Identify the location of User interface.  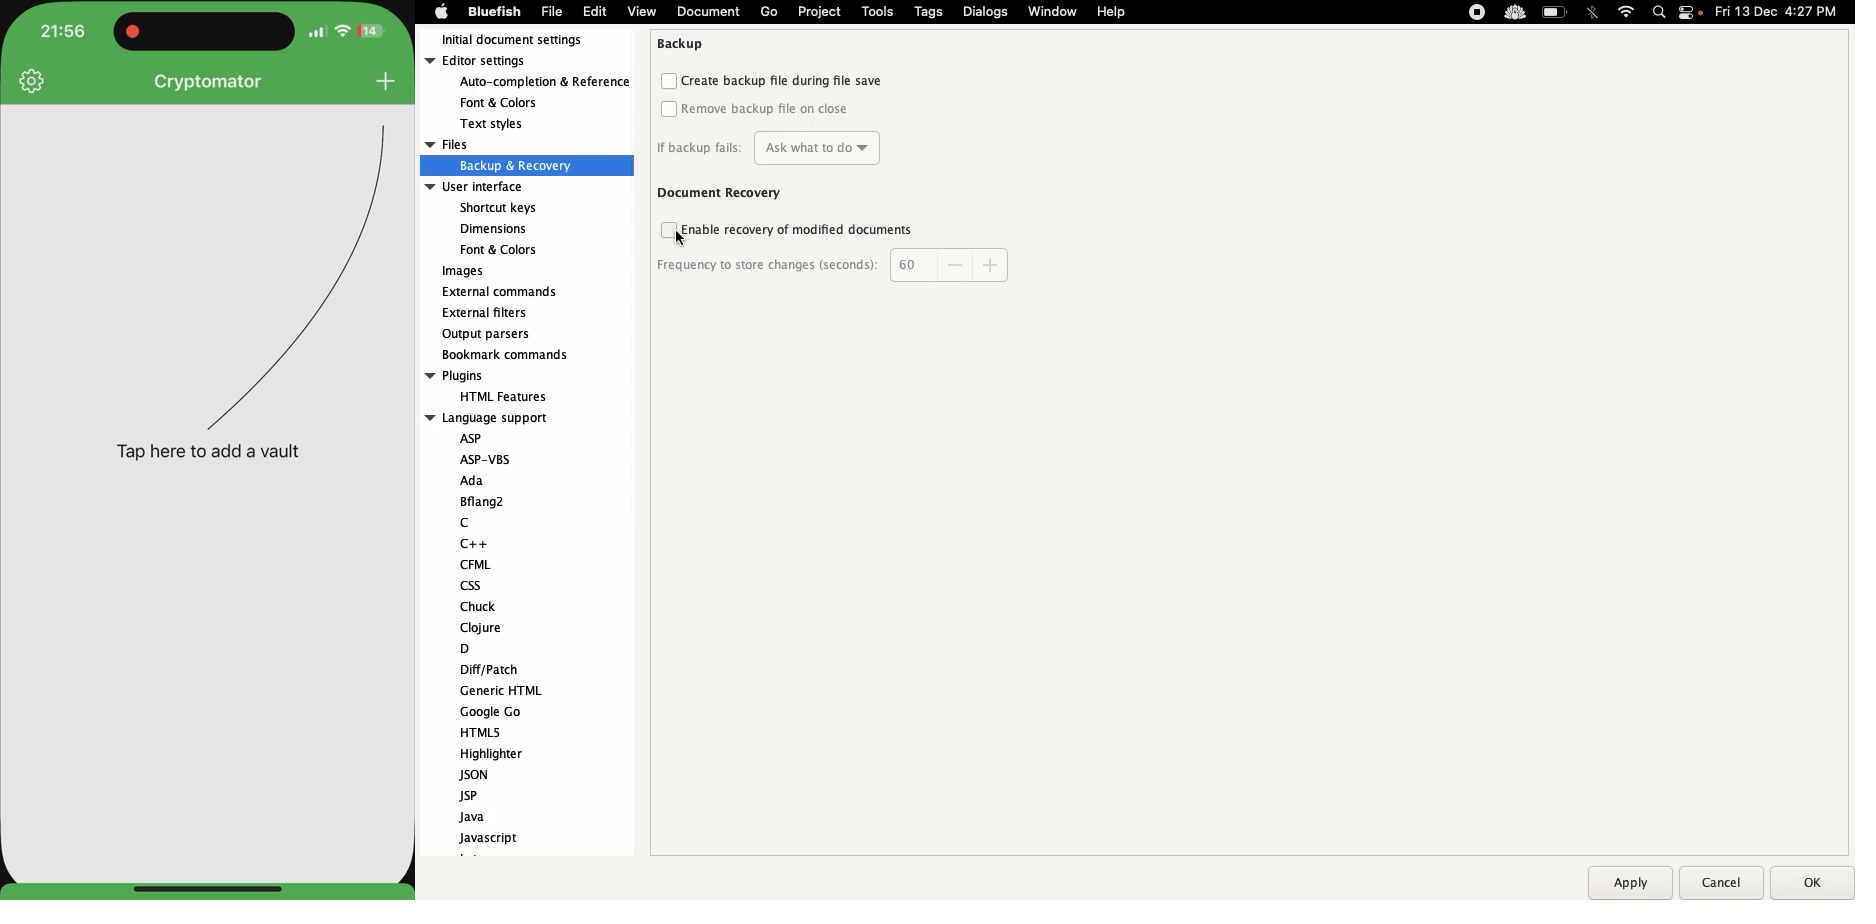
(498, 219).